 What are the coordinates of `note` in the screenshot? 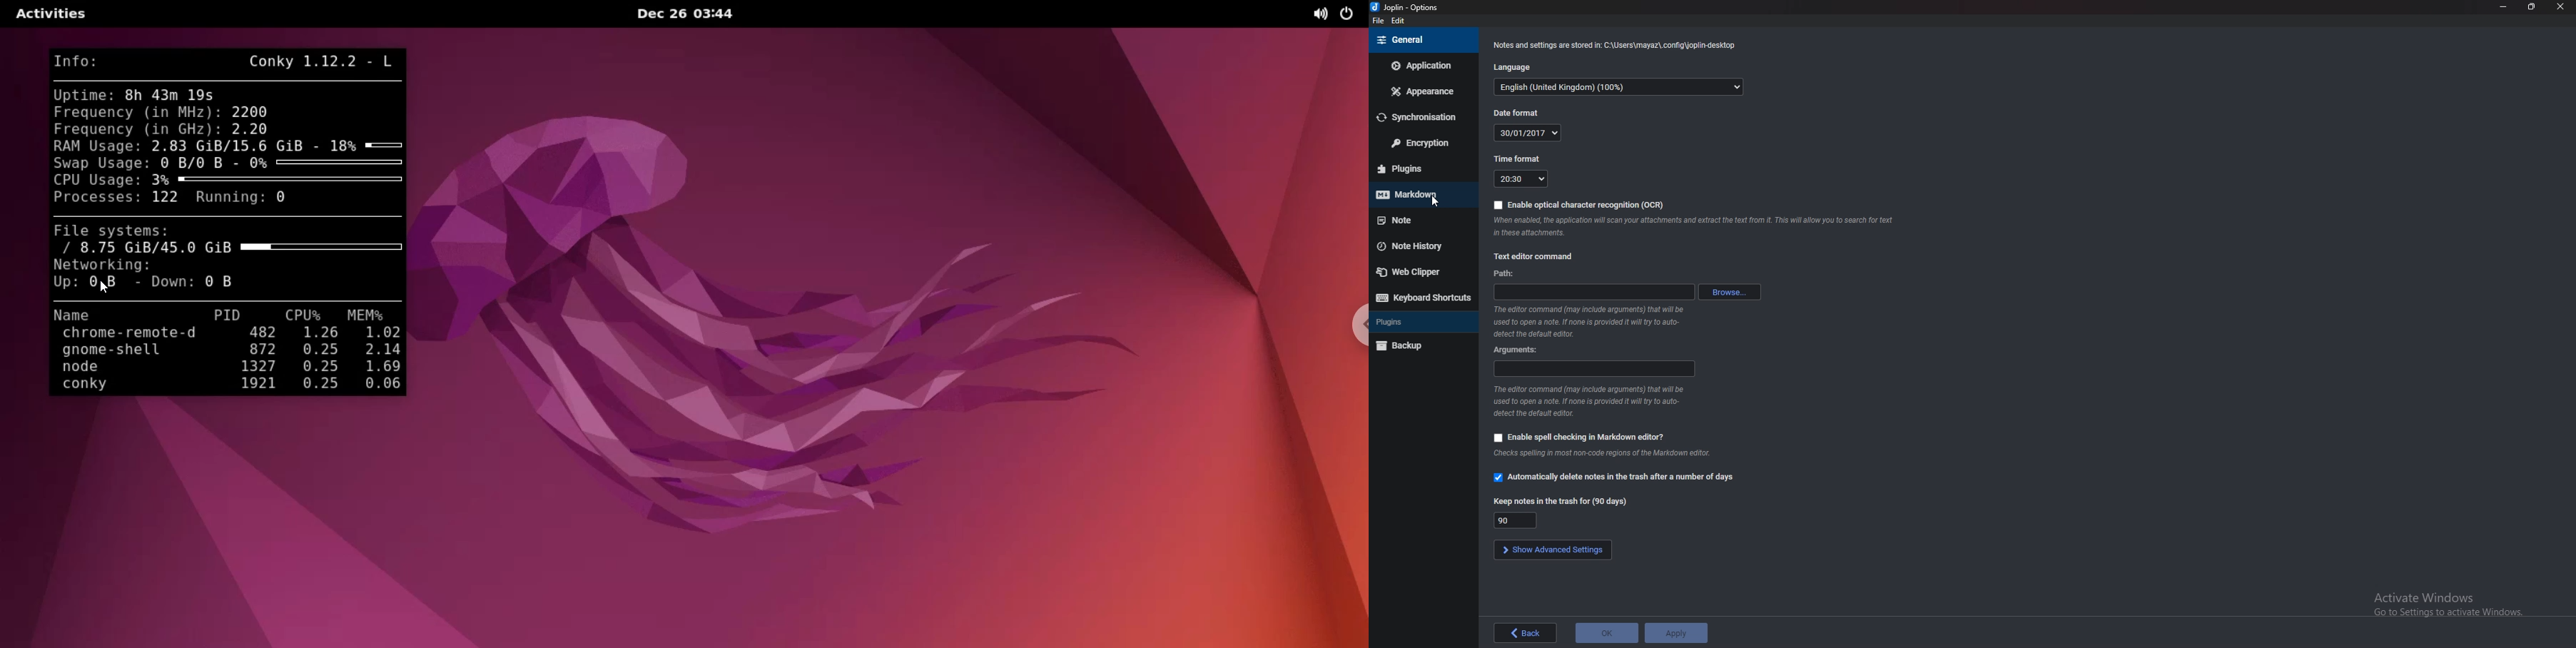 It's located at (1421, 220).